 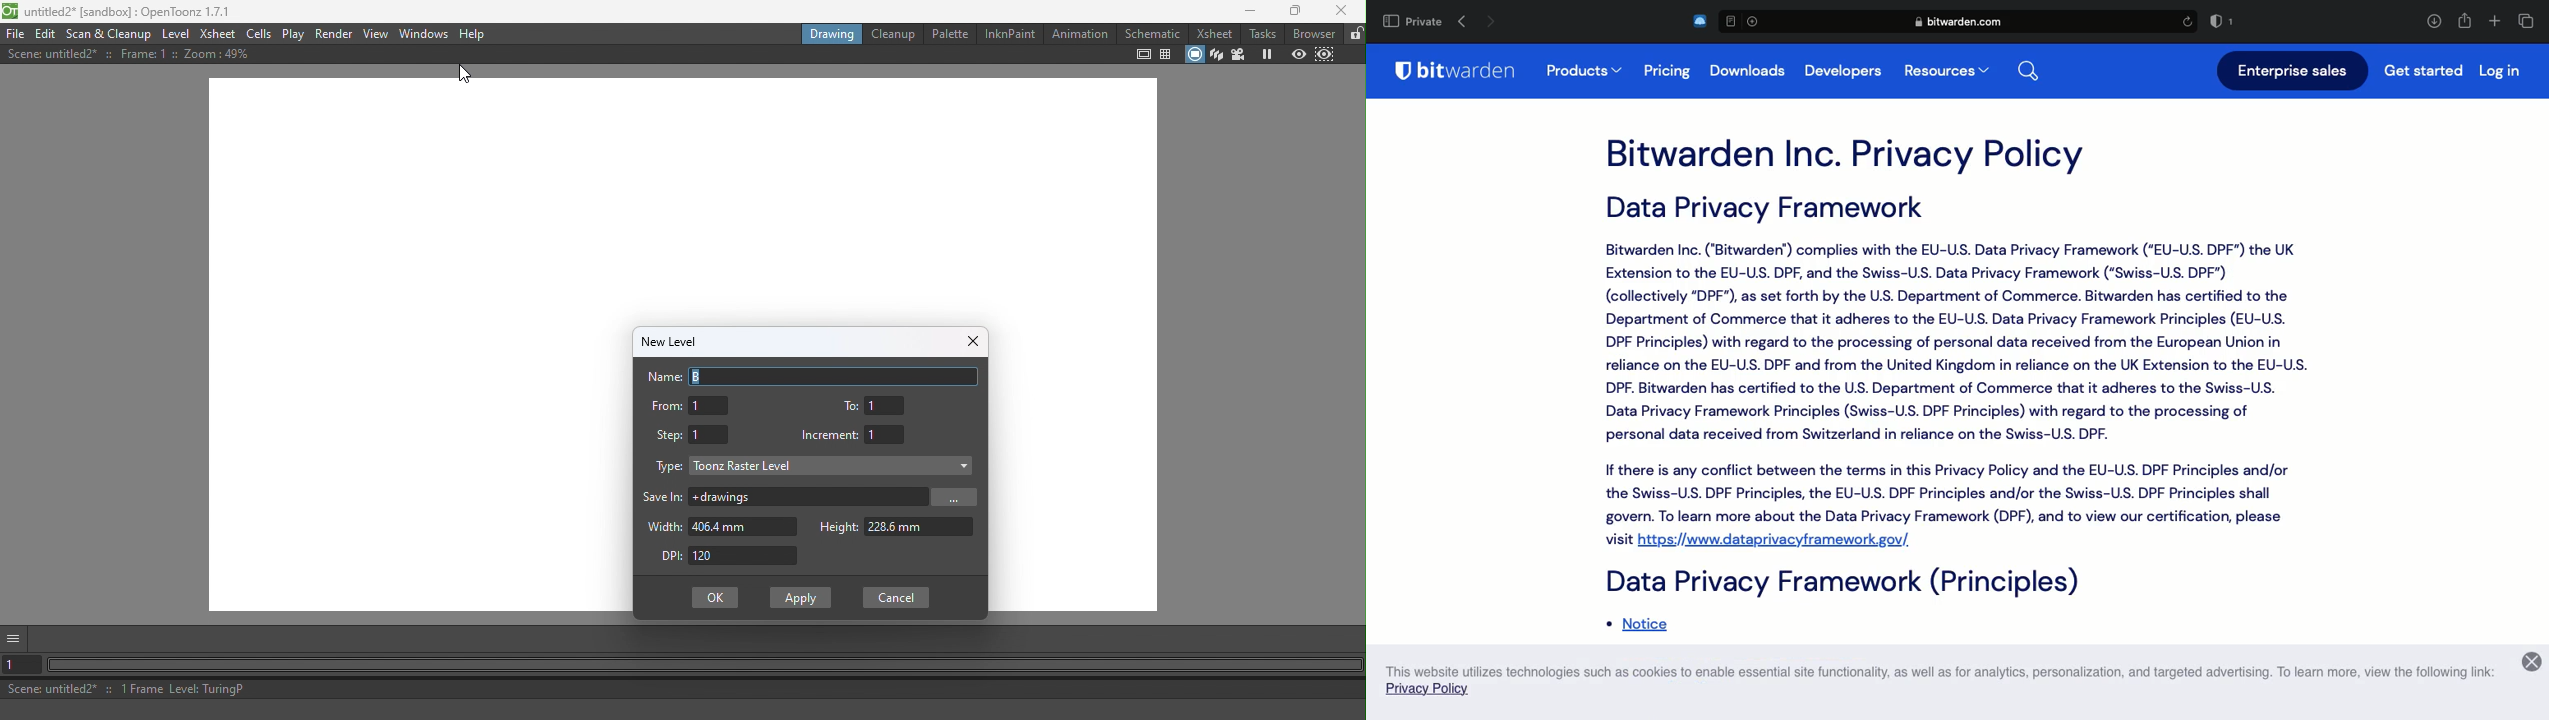 I want to click on private, so click(x=1411, y=21).